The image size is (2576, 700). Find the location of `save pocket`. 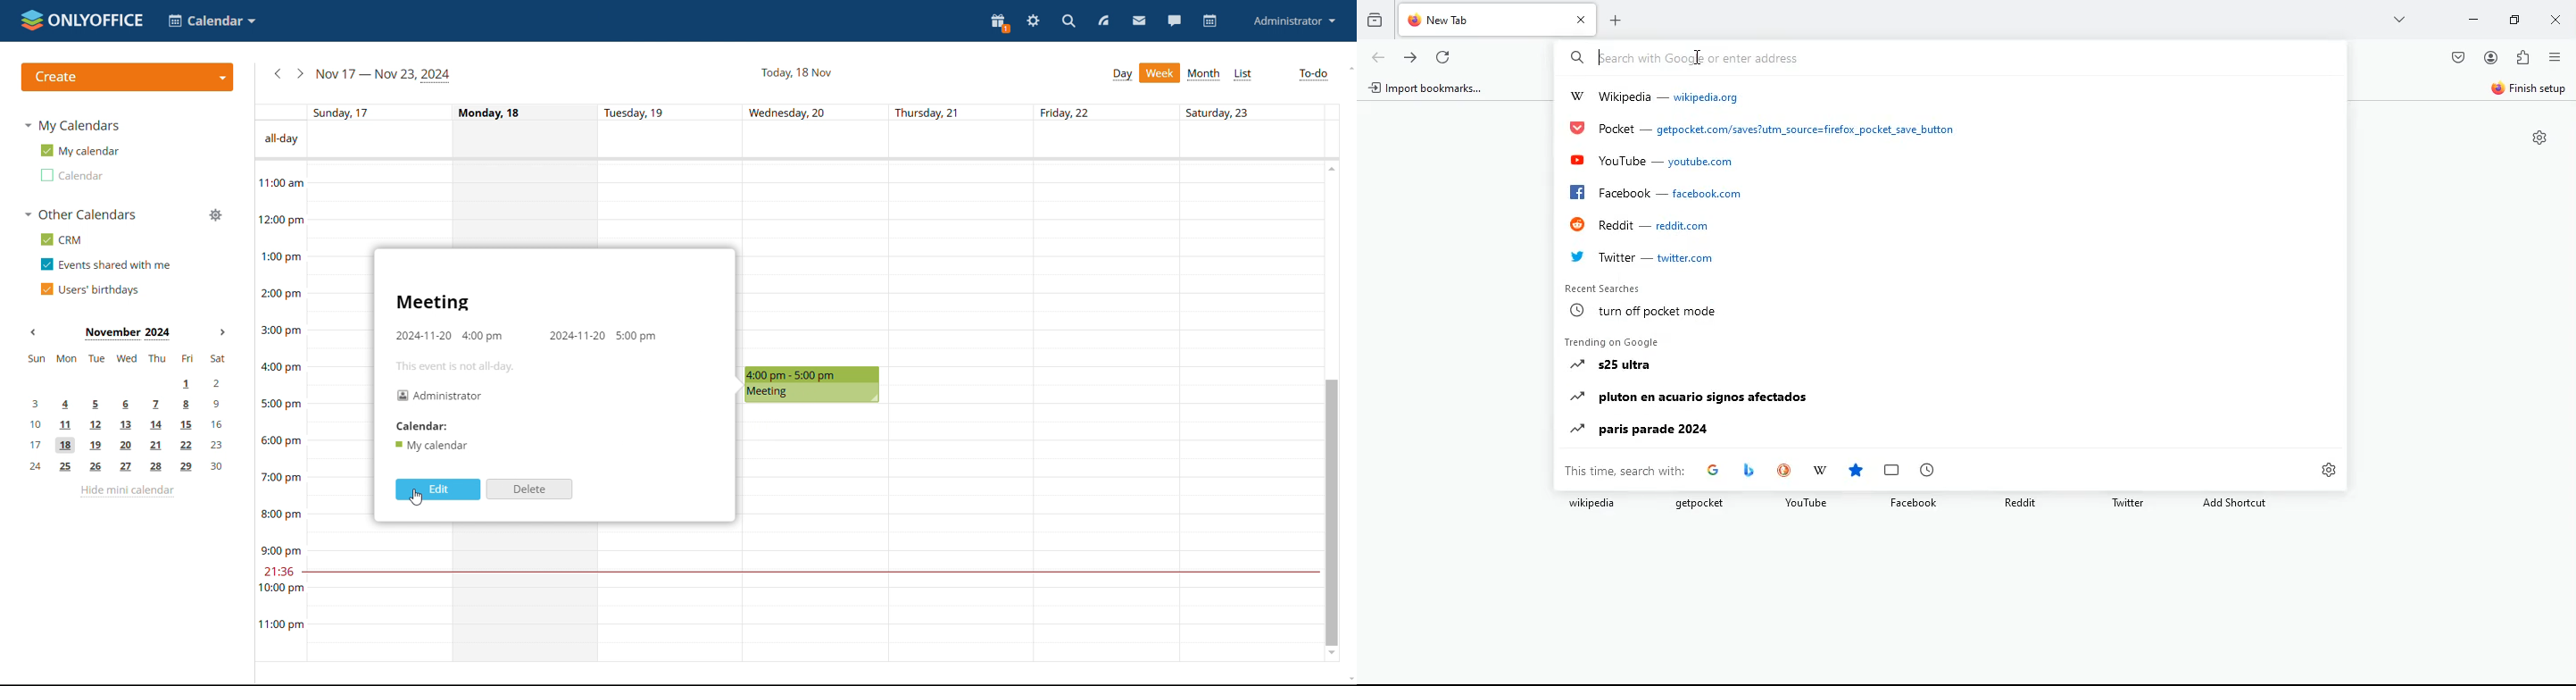

save pocket is located at coordinates (2457, 59).